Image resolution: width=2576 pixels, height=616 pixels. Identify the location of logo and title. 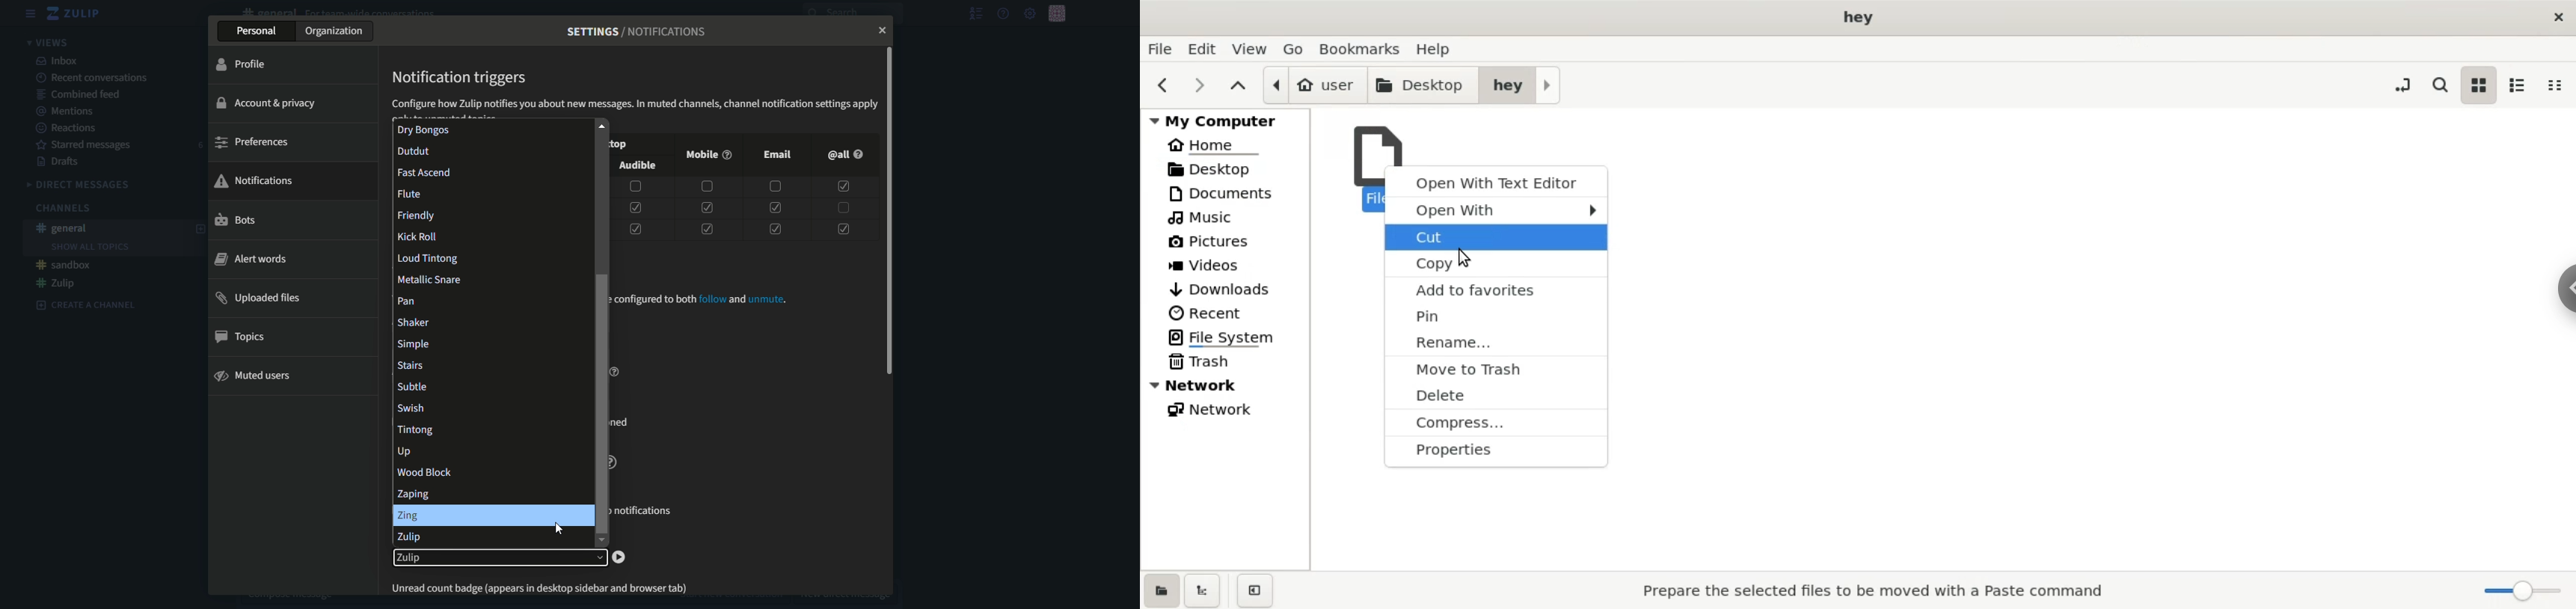
(75, 13).